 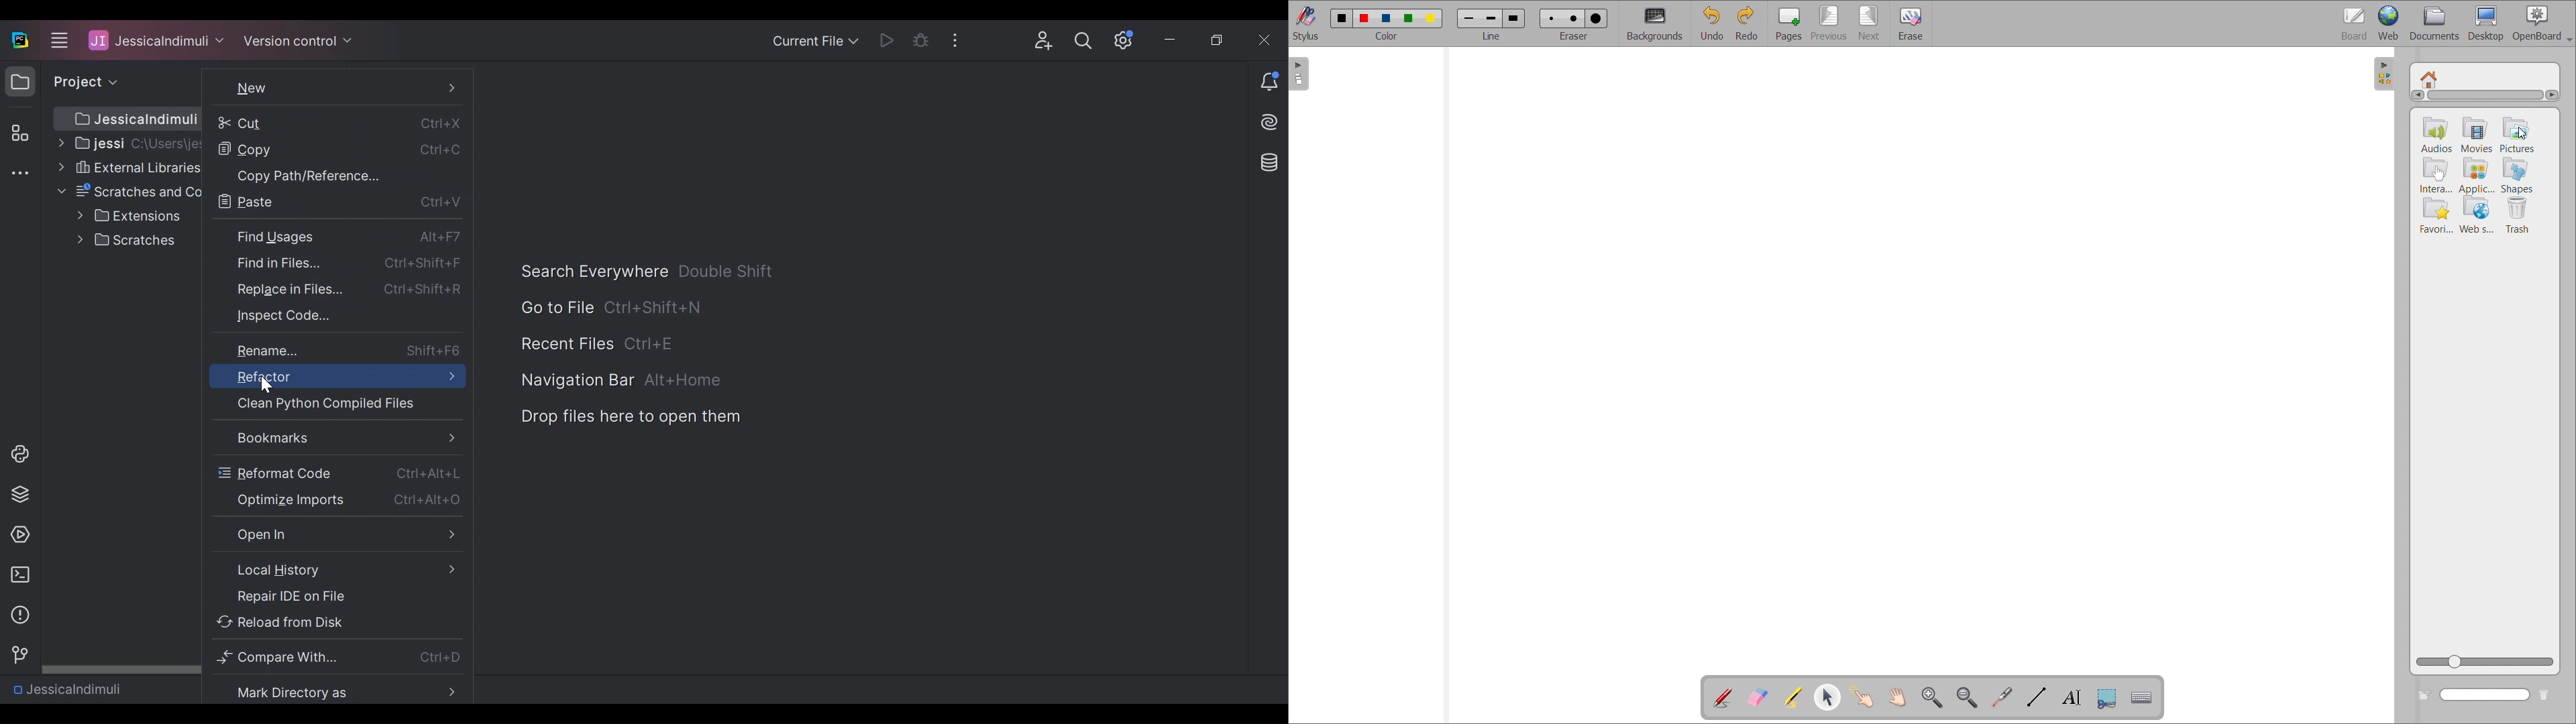 I want to click on Extensions, so click(x=129, y=216).